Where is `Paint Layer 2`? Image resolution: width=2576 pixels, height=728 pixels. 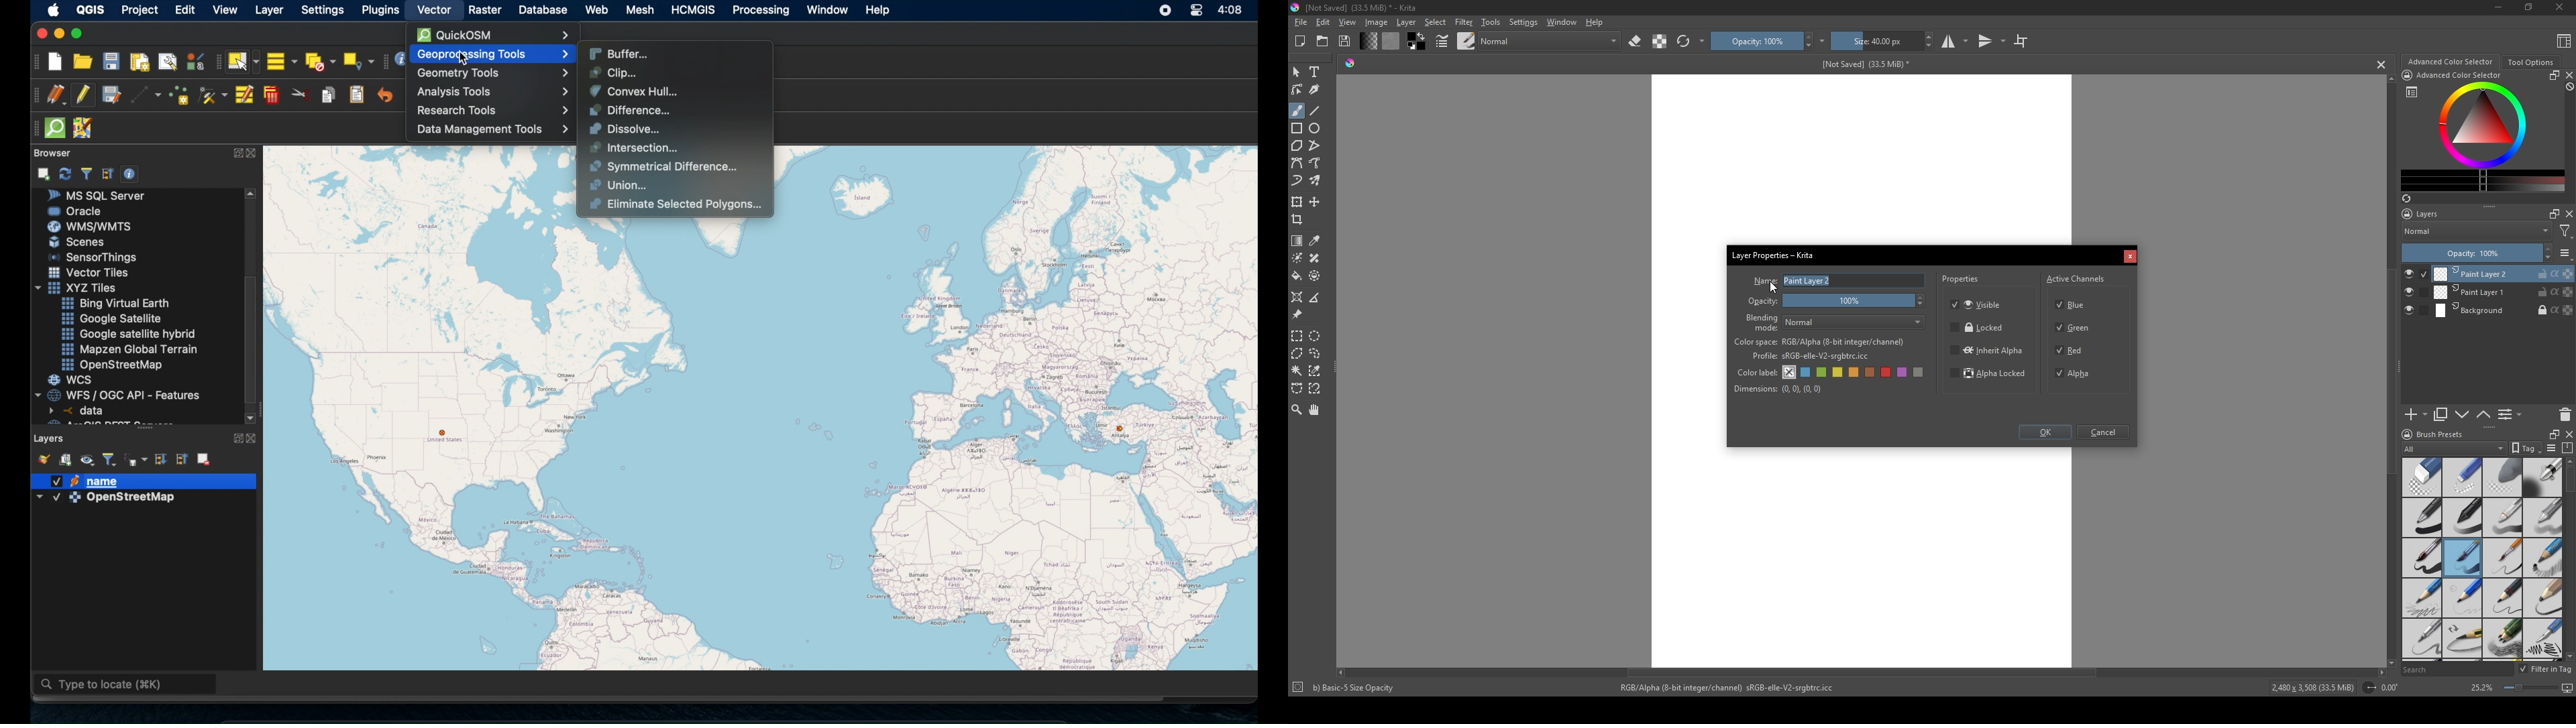 Paint Layer 2 is located at coordinates (1854, 281).